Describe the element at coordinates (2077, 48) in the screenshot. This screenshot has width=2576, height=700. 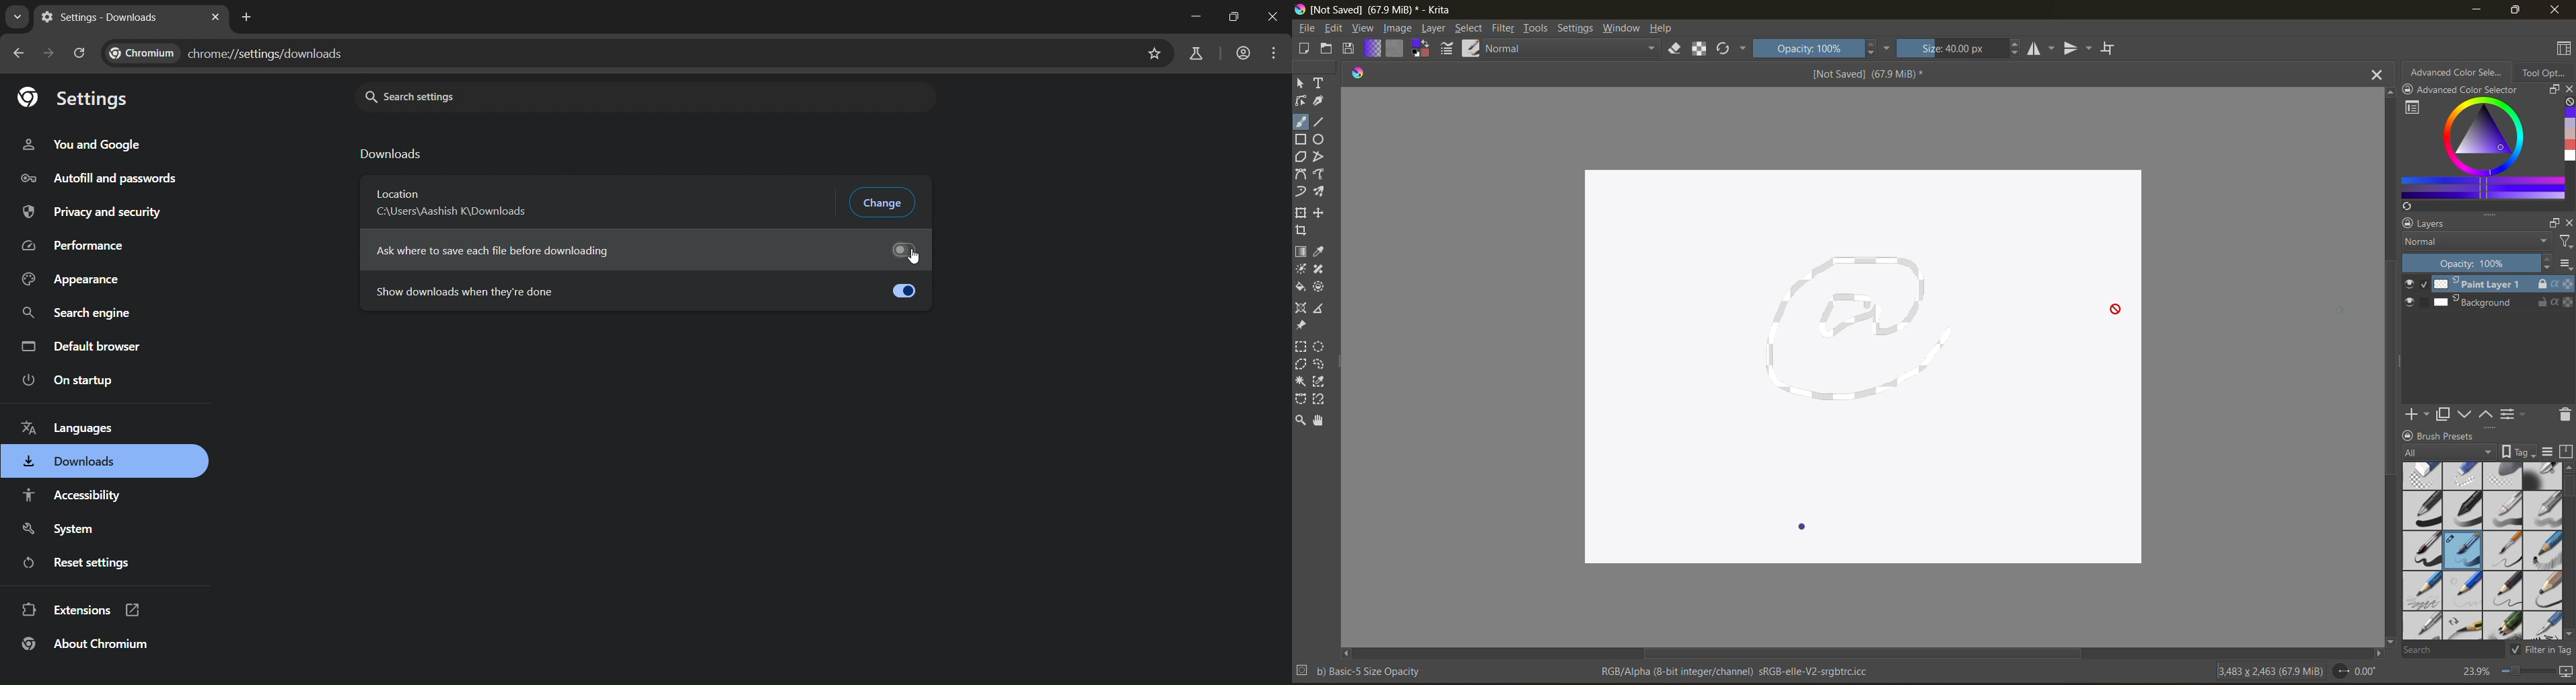
I see `flip vertically` at that location.